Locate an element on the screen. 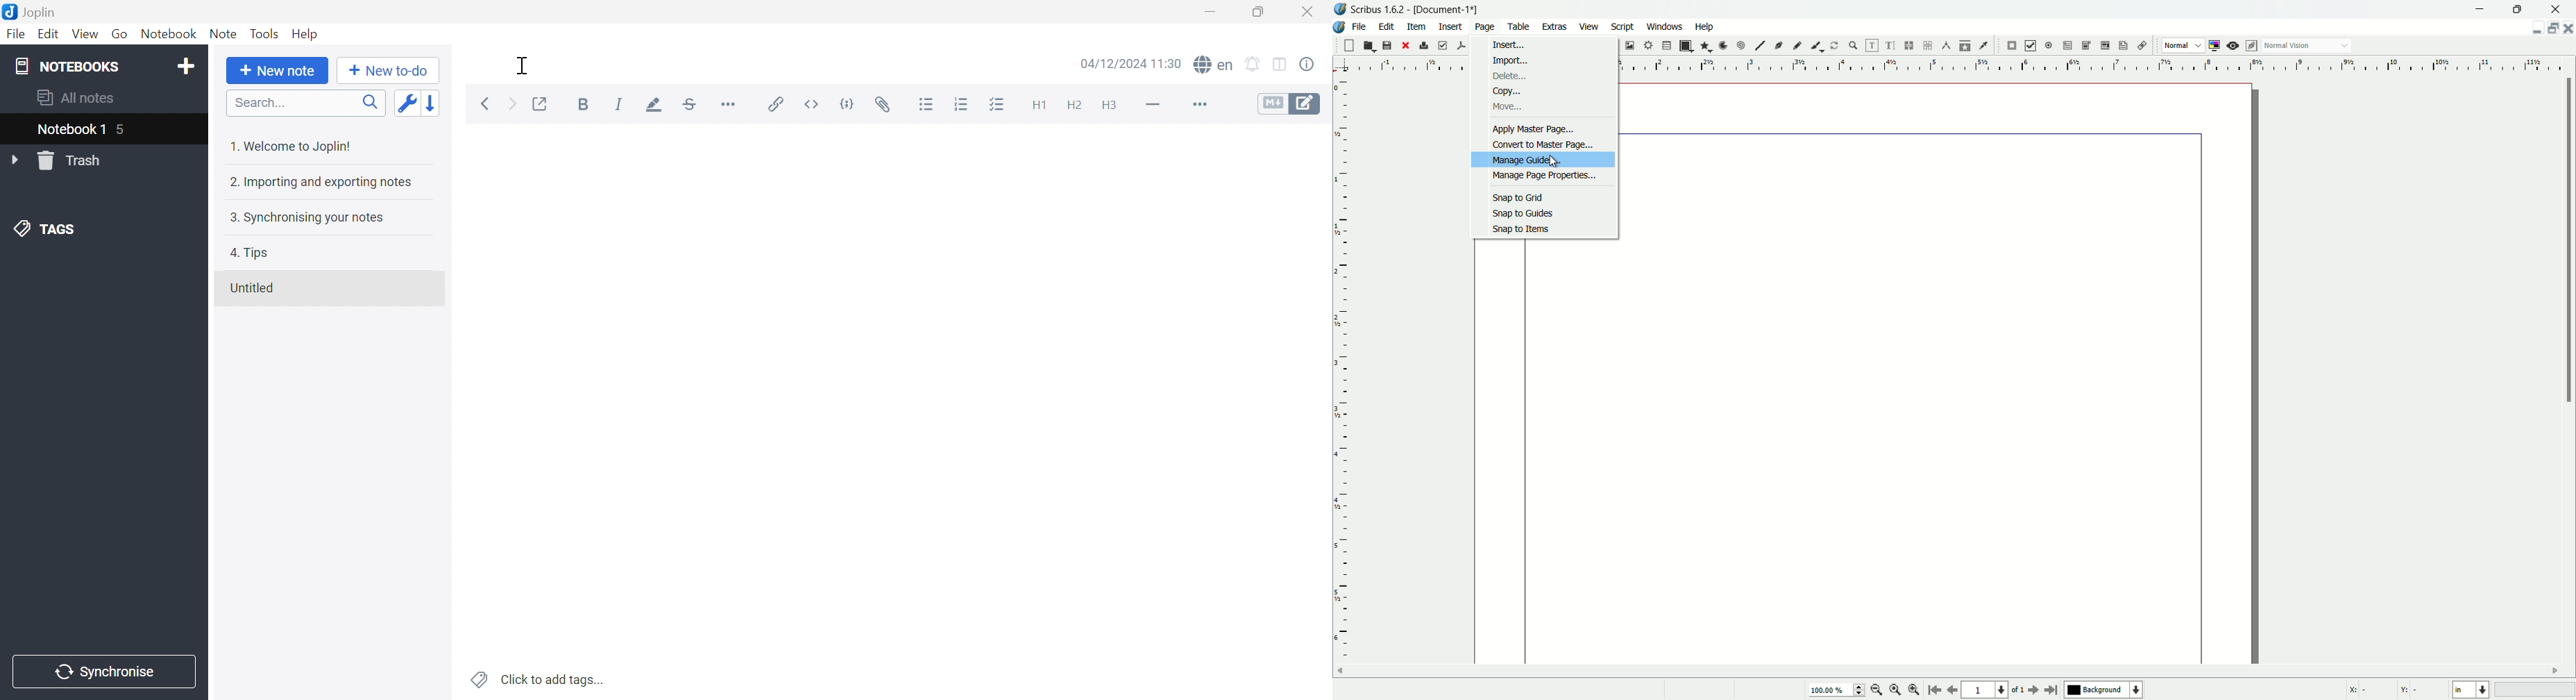 The height and width of the screenshot is (700, 2576). insert is located at coordinates (1508, 46).